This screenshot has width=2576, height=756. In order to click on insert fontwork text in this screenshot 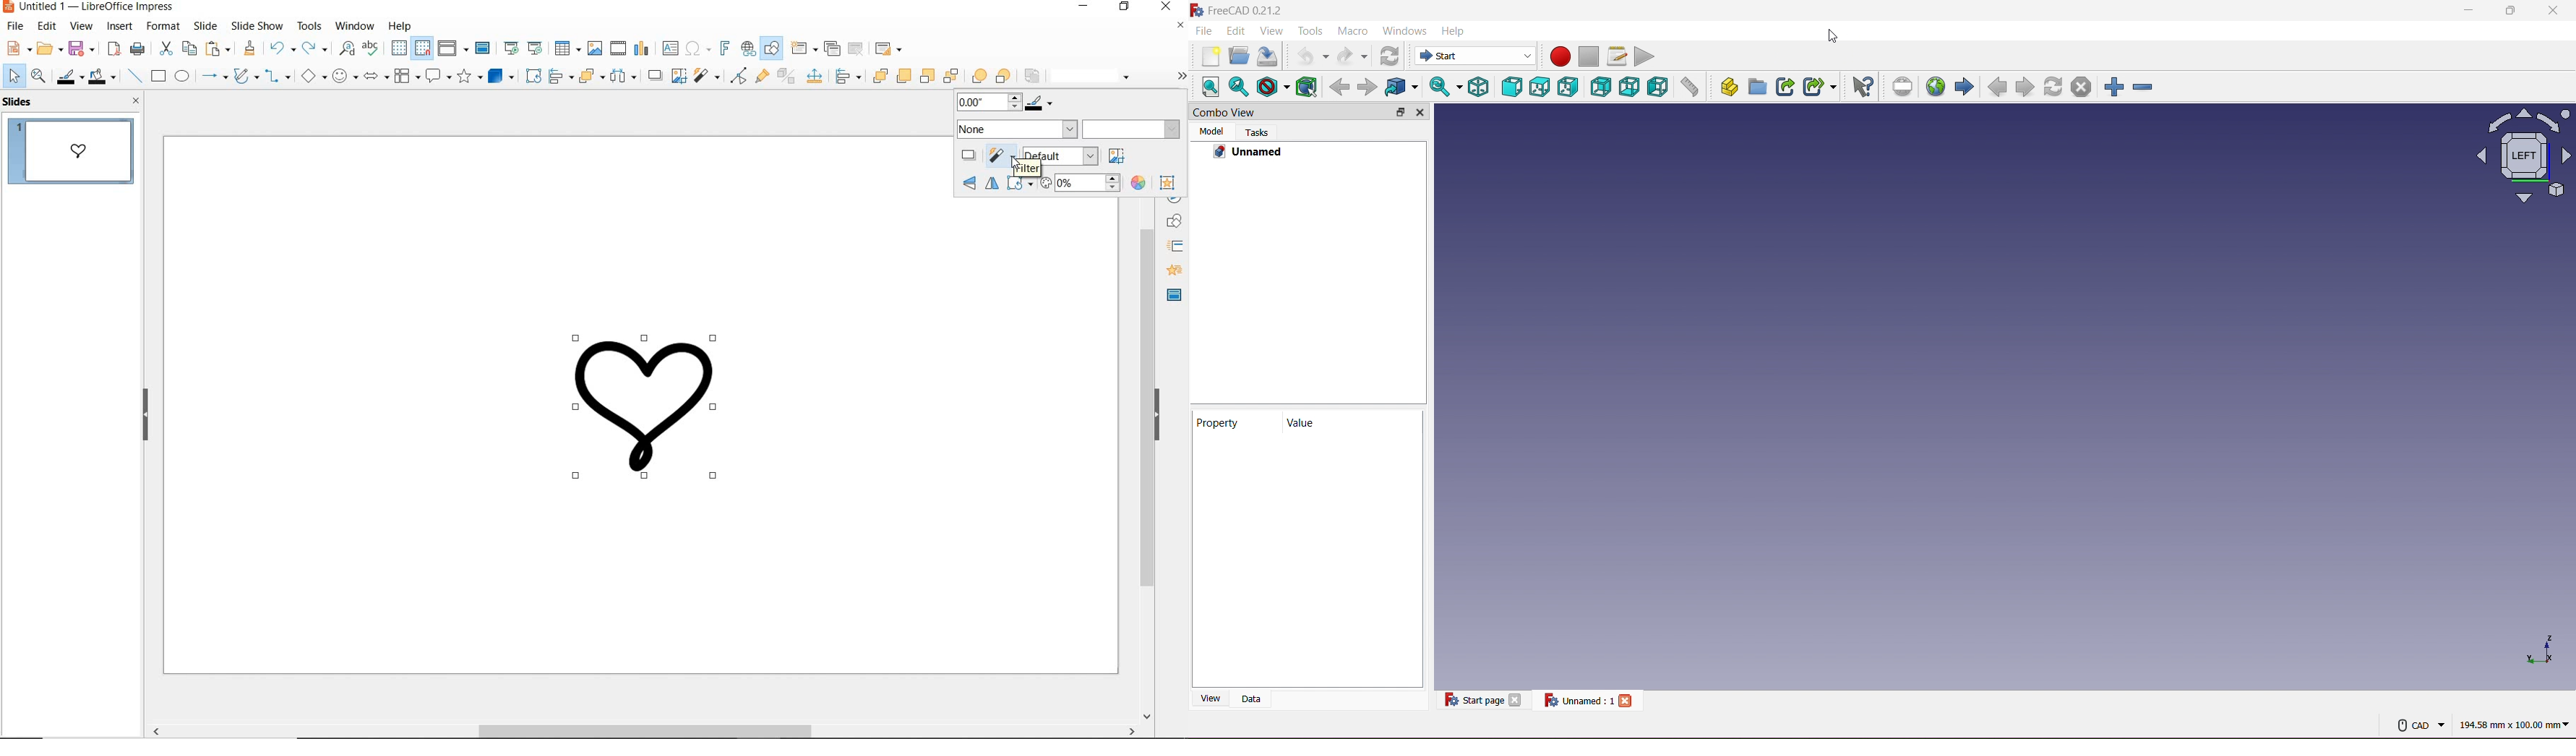, I will do `click(725, 47)`.